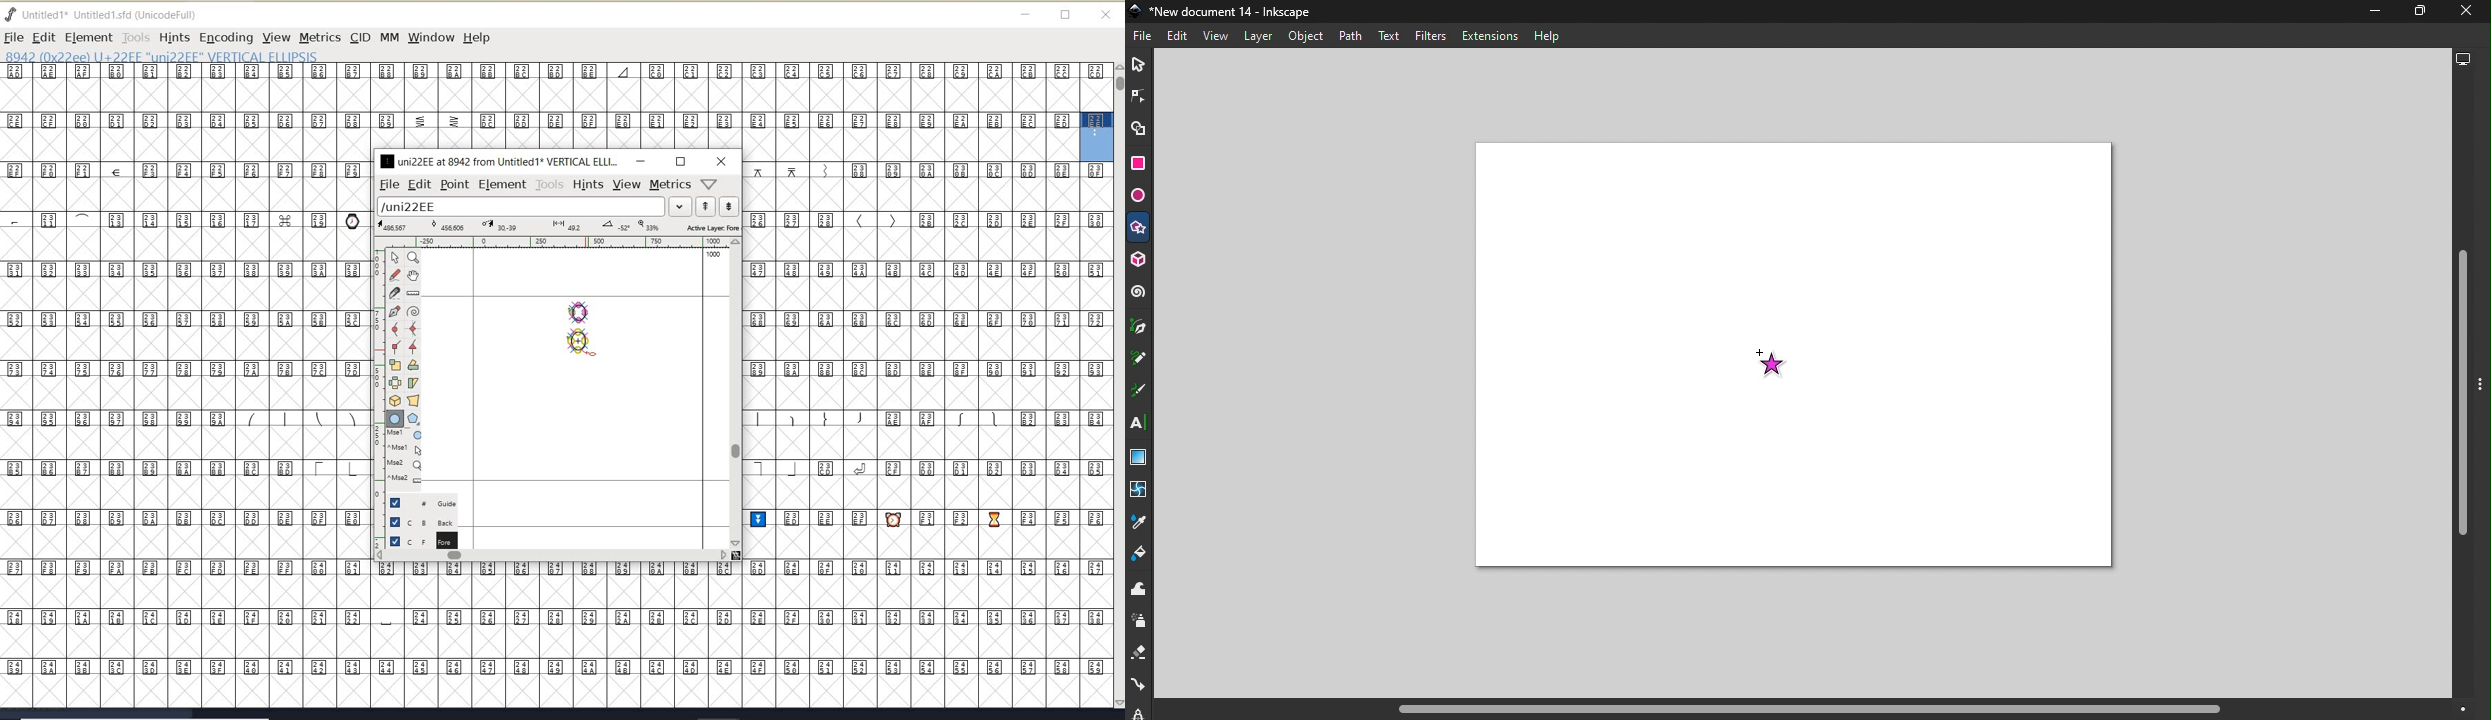  What do you see at coordinates (412, 328) in the screenshot?
I see `add a curve point always either horizontal or vertical` at bounding box center [412, 328].